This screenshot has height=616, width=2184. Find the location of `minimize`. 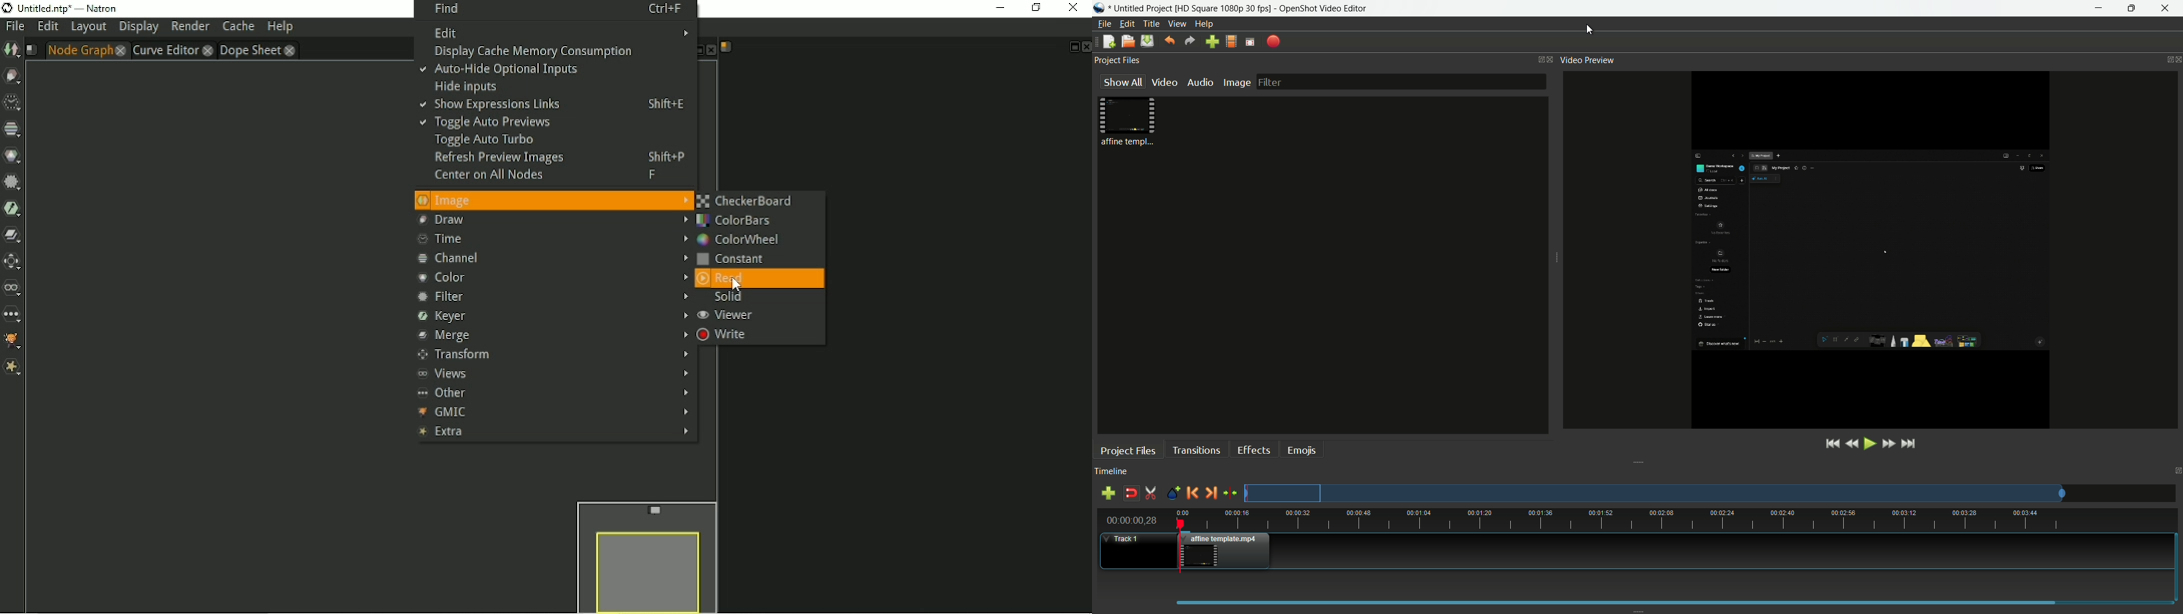

minimize is located at coordinates (2099, 9).